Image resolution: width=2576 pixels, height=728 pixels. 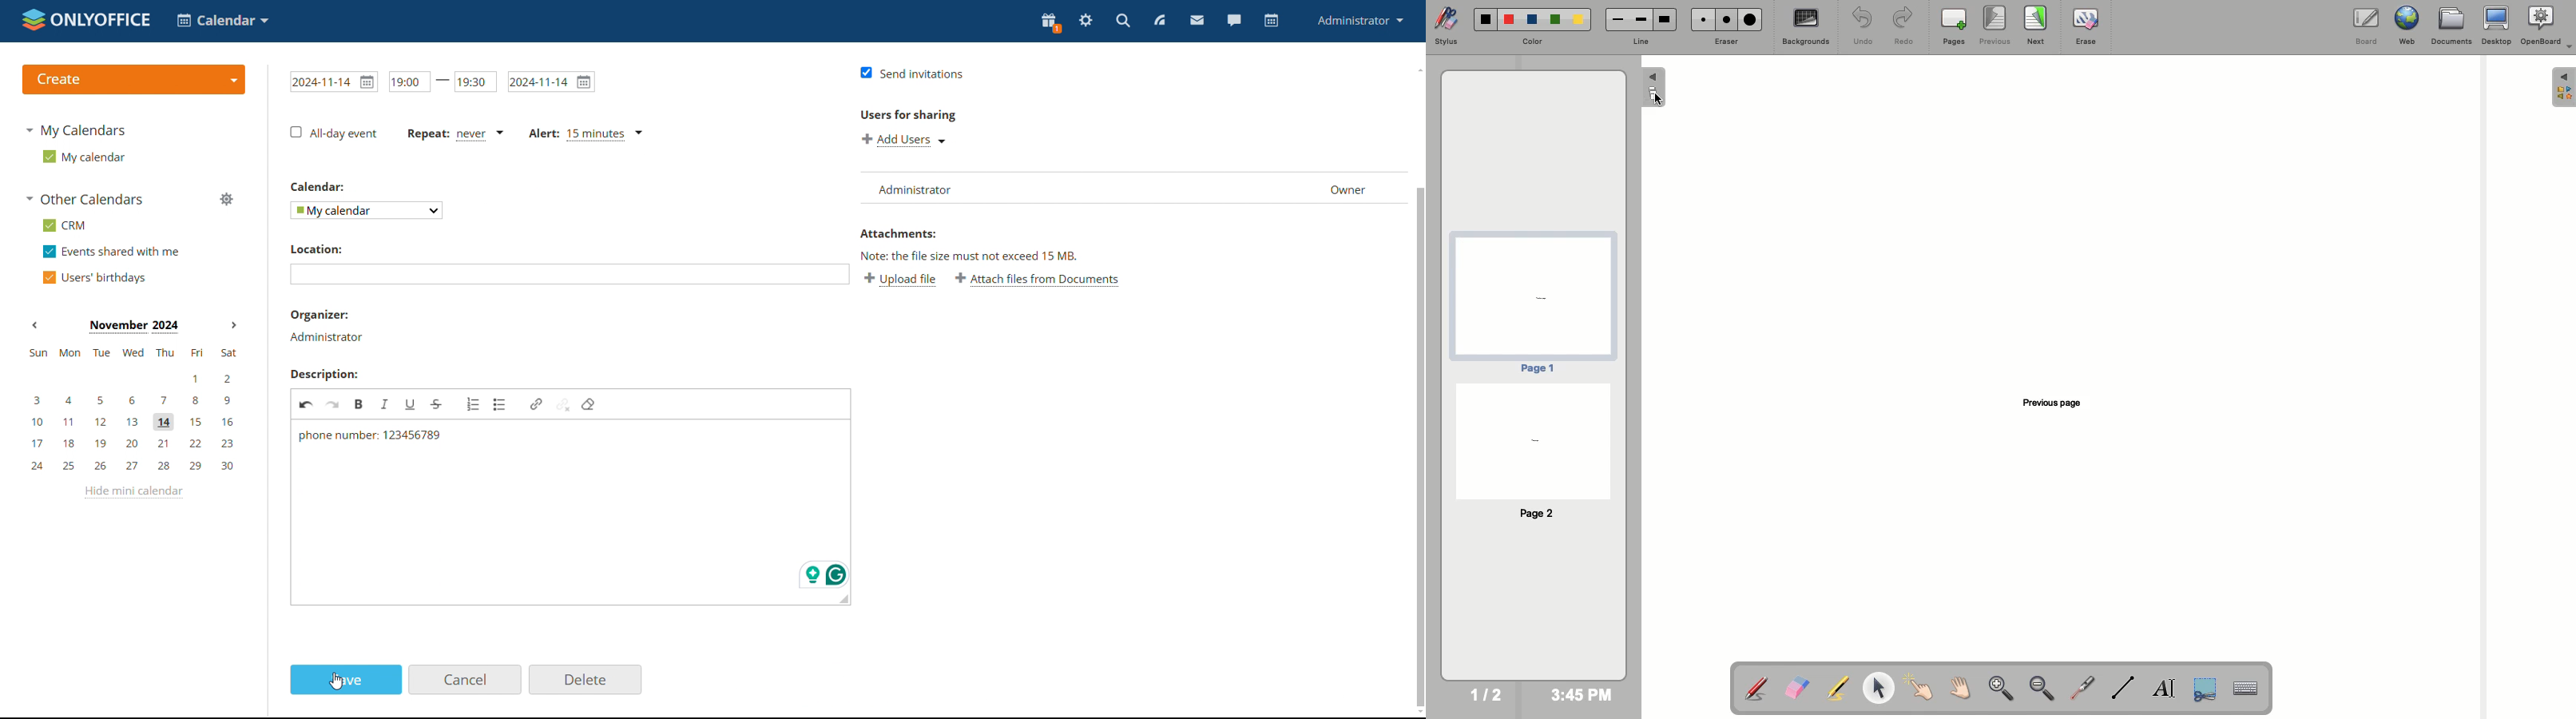 What do you see at coordinates (2122, 688) in the screenshot?
I see `Draw lines` at bounding box center [2122, 688].